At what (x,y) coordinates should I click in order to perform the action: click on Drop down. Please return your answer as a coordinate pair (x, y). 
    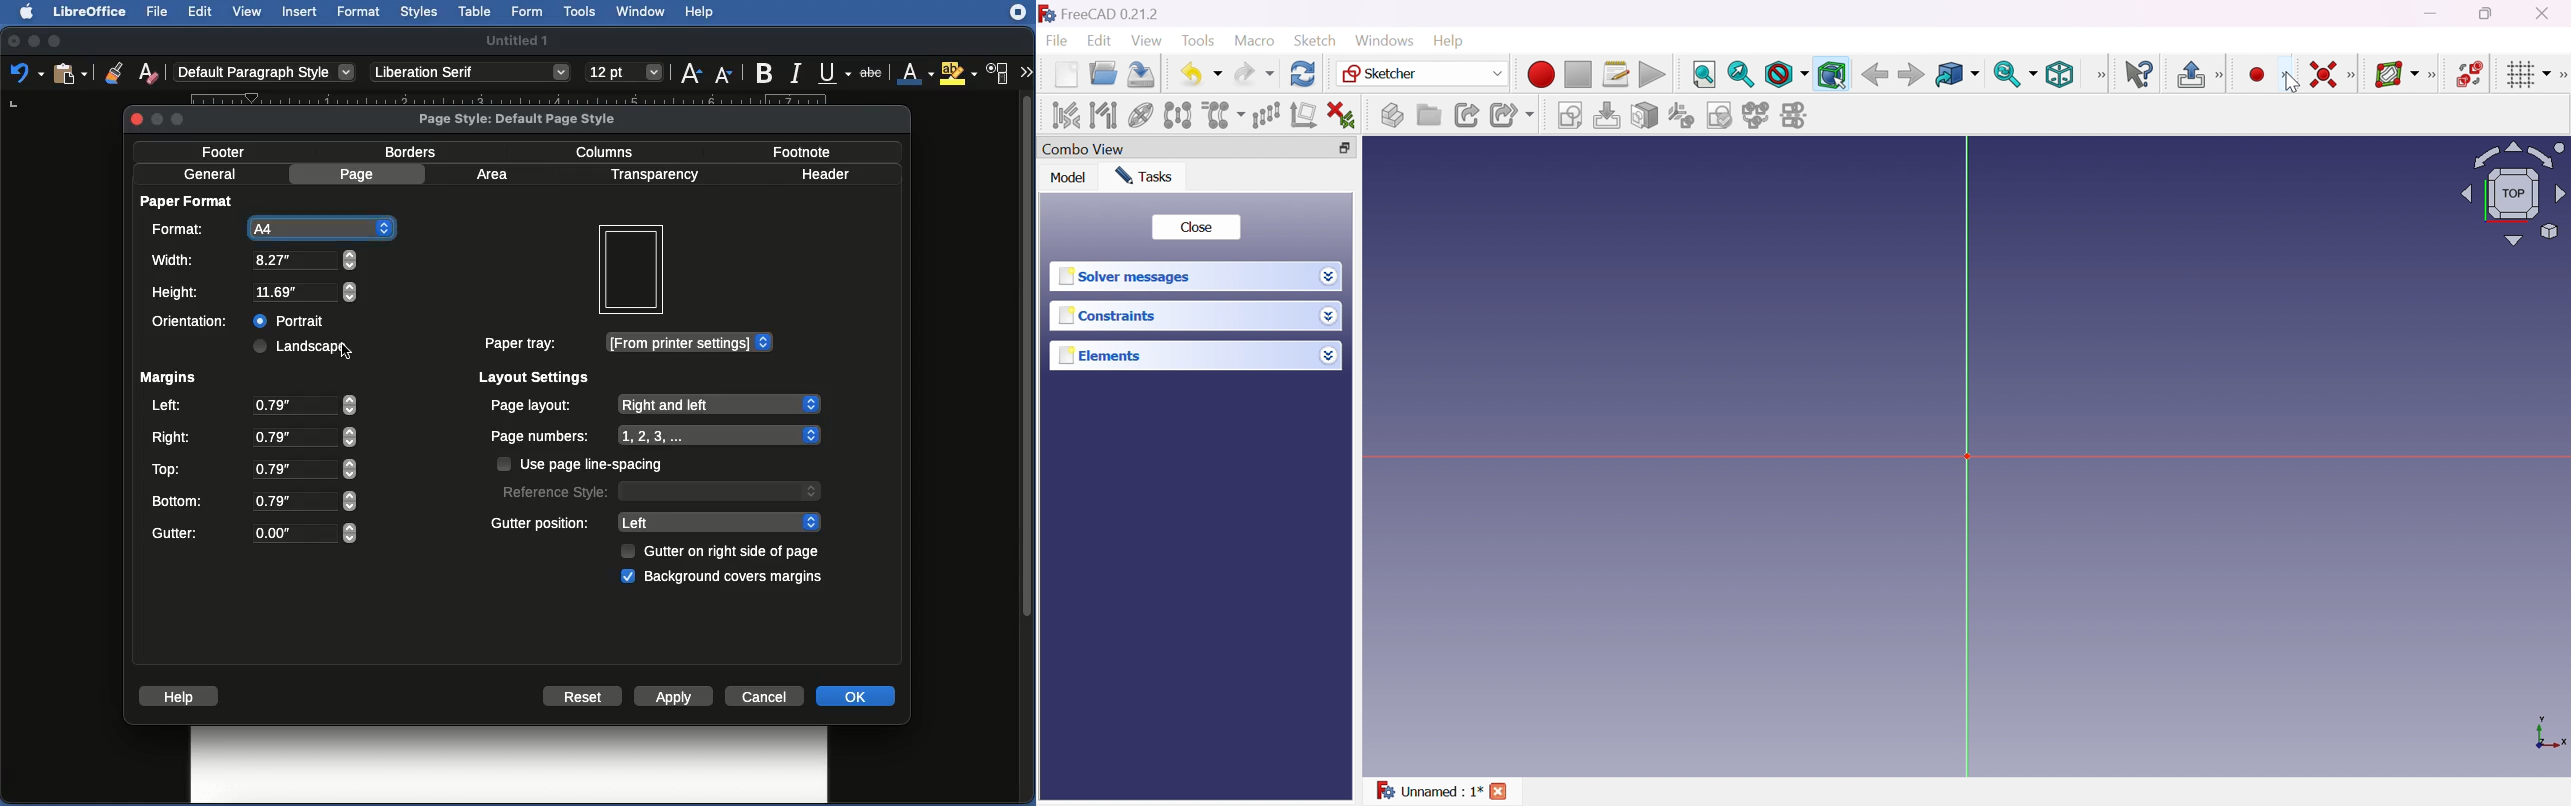
    Looking at the image, I should click on (1329, 315).